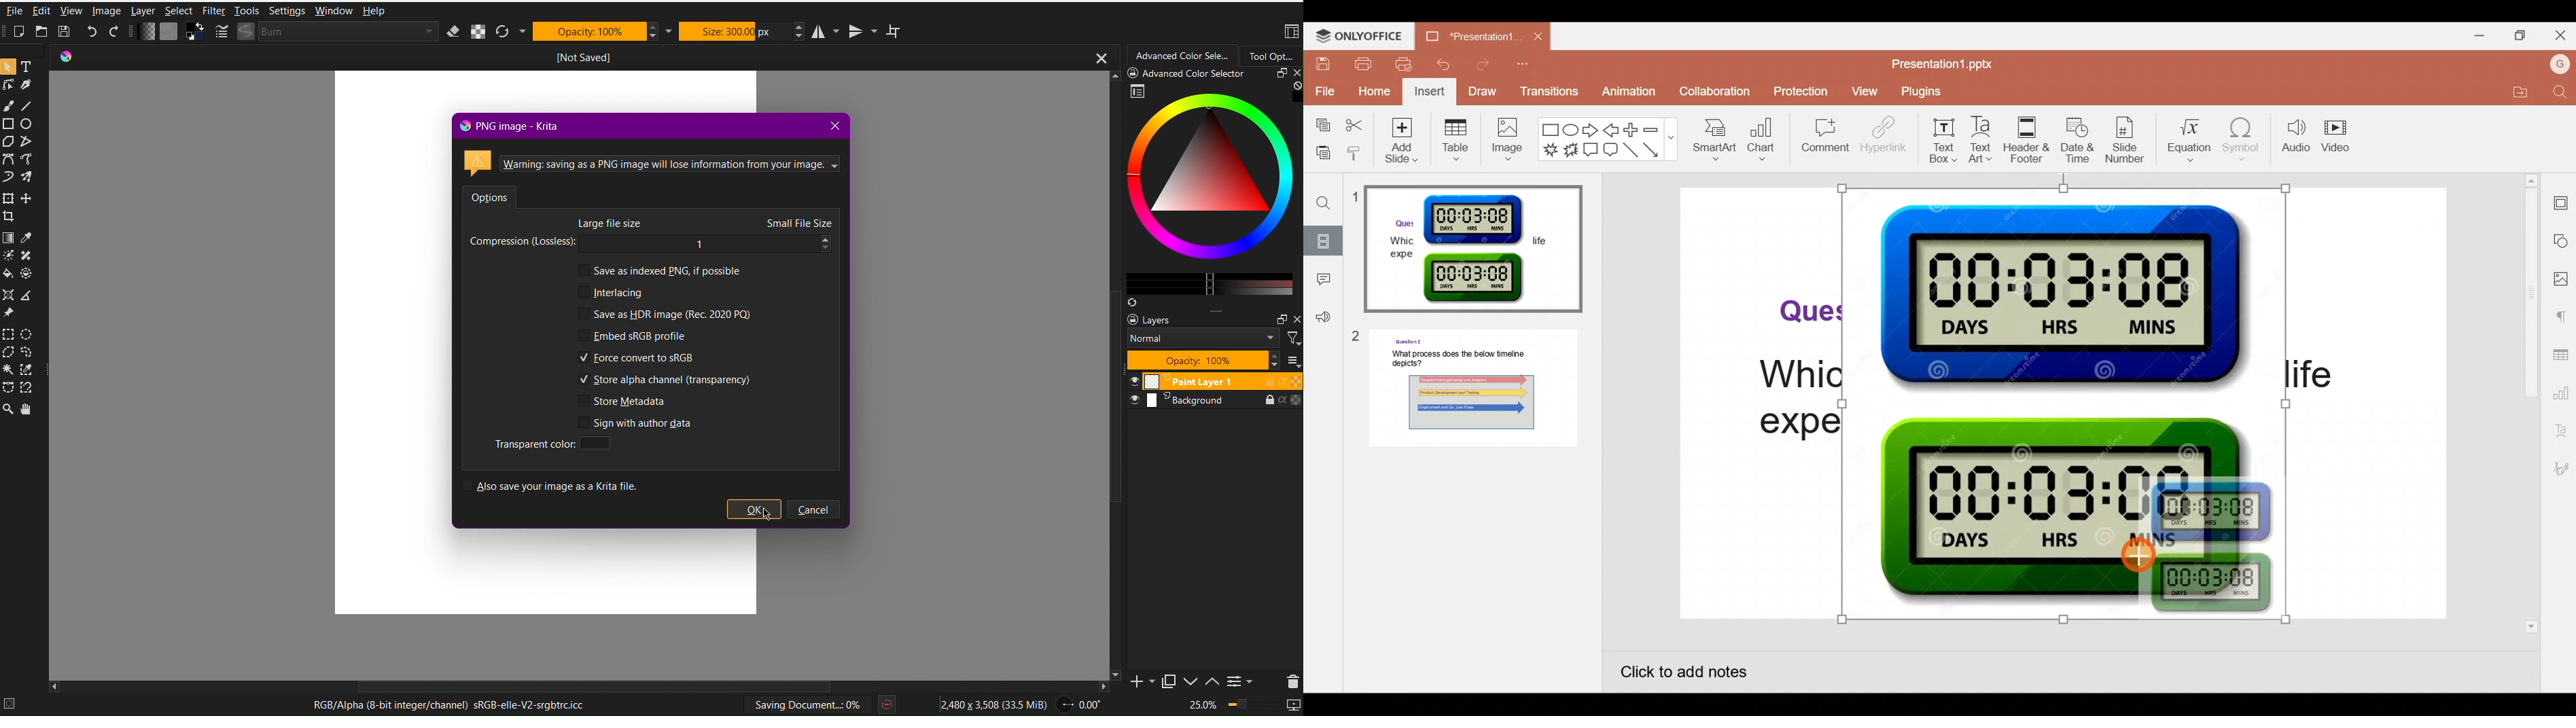 This screenshot has width=2576, height=728. What do you see at coordinates (2557, 65) in the screenshot?
I see `Account name` at bounding box center [2557, 65].